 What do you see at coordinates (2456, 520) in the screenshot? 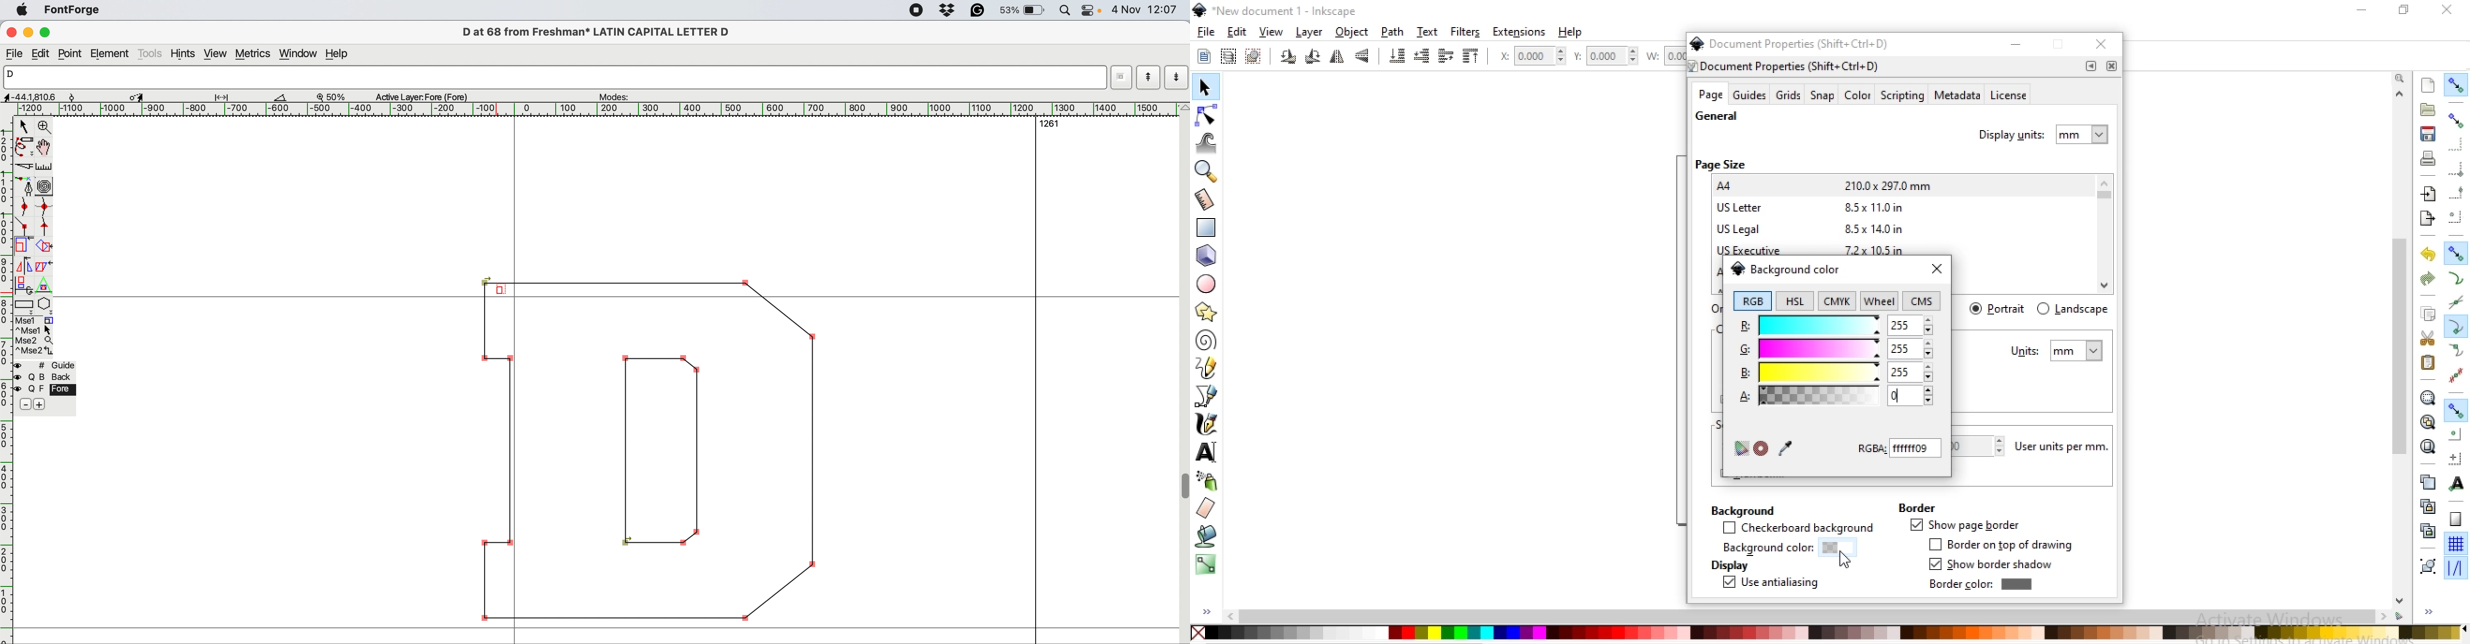
I see `snap to page border` at bounding box center [2456, 520].